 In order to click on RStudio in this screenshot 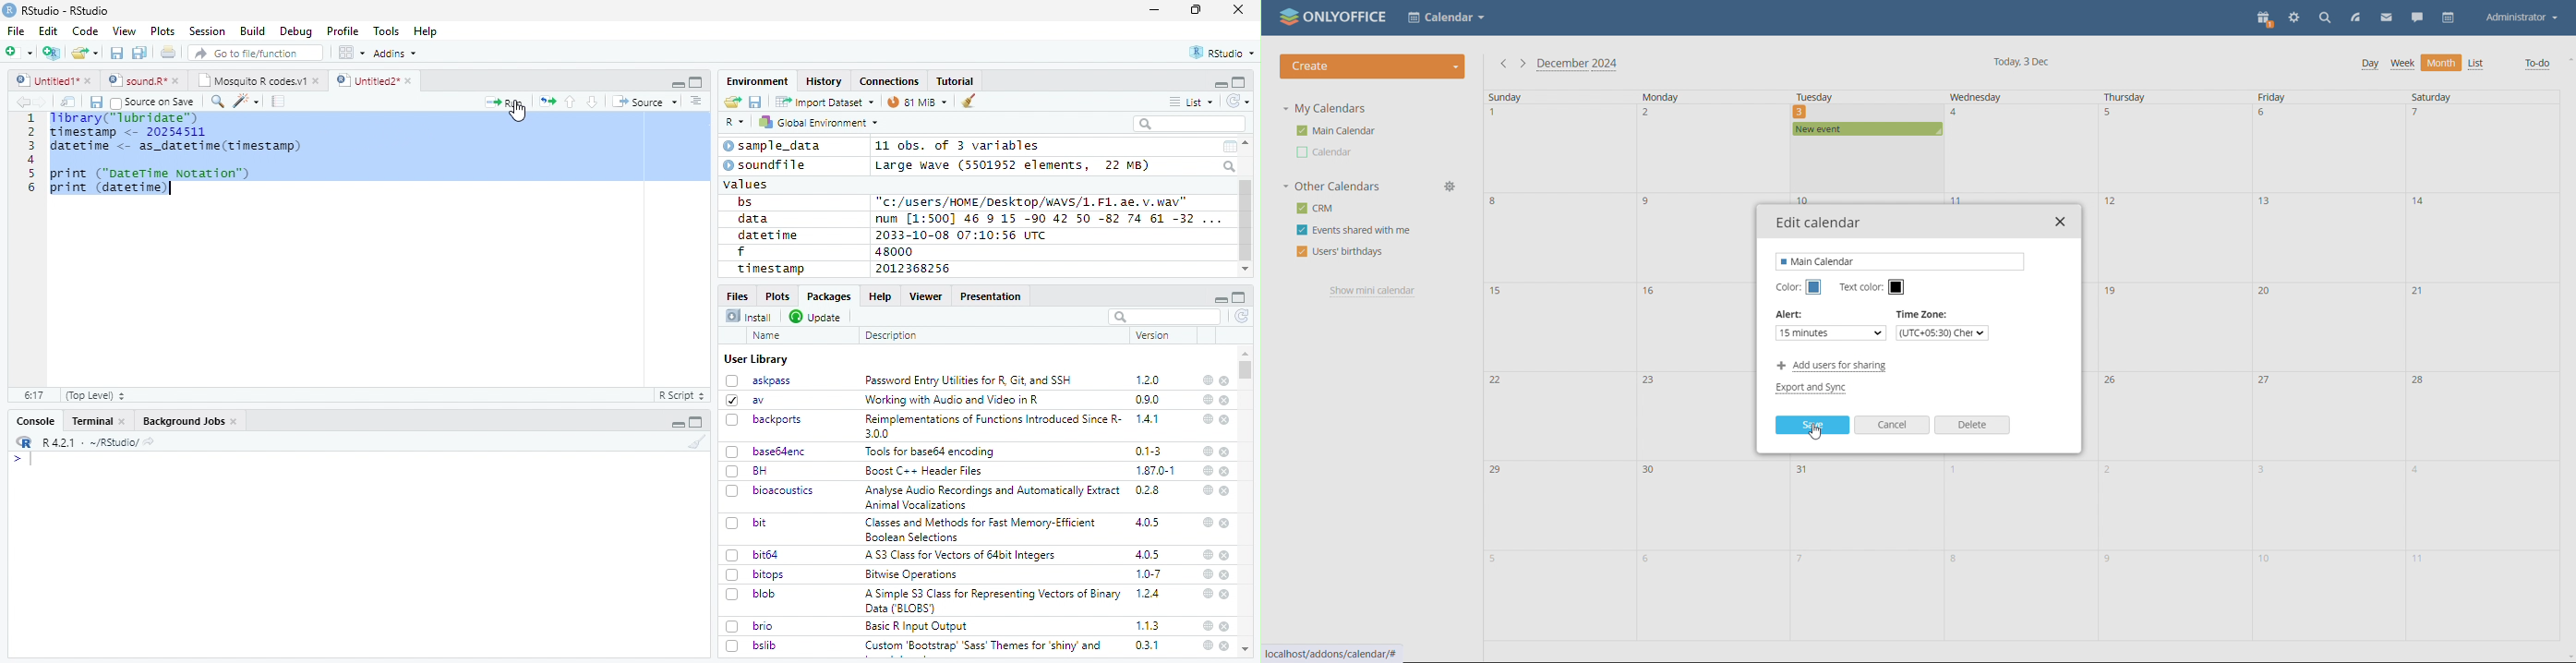, I will do `click(1223, 54)`.